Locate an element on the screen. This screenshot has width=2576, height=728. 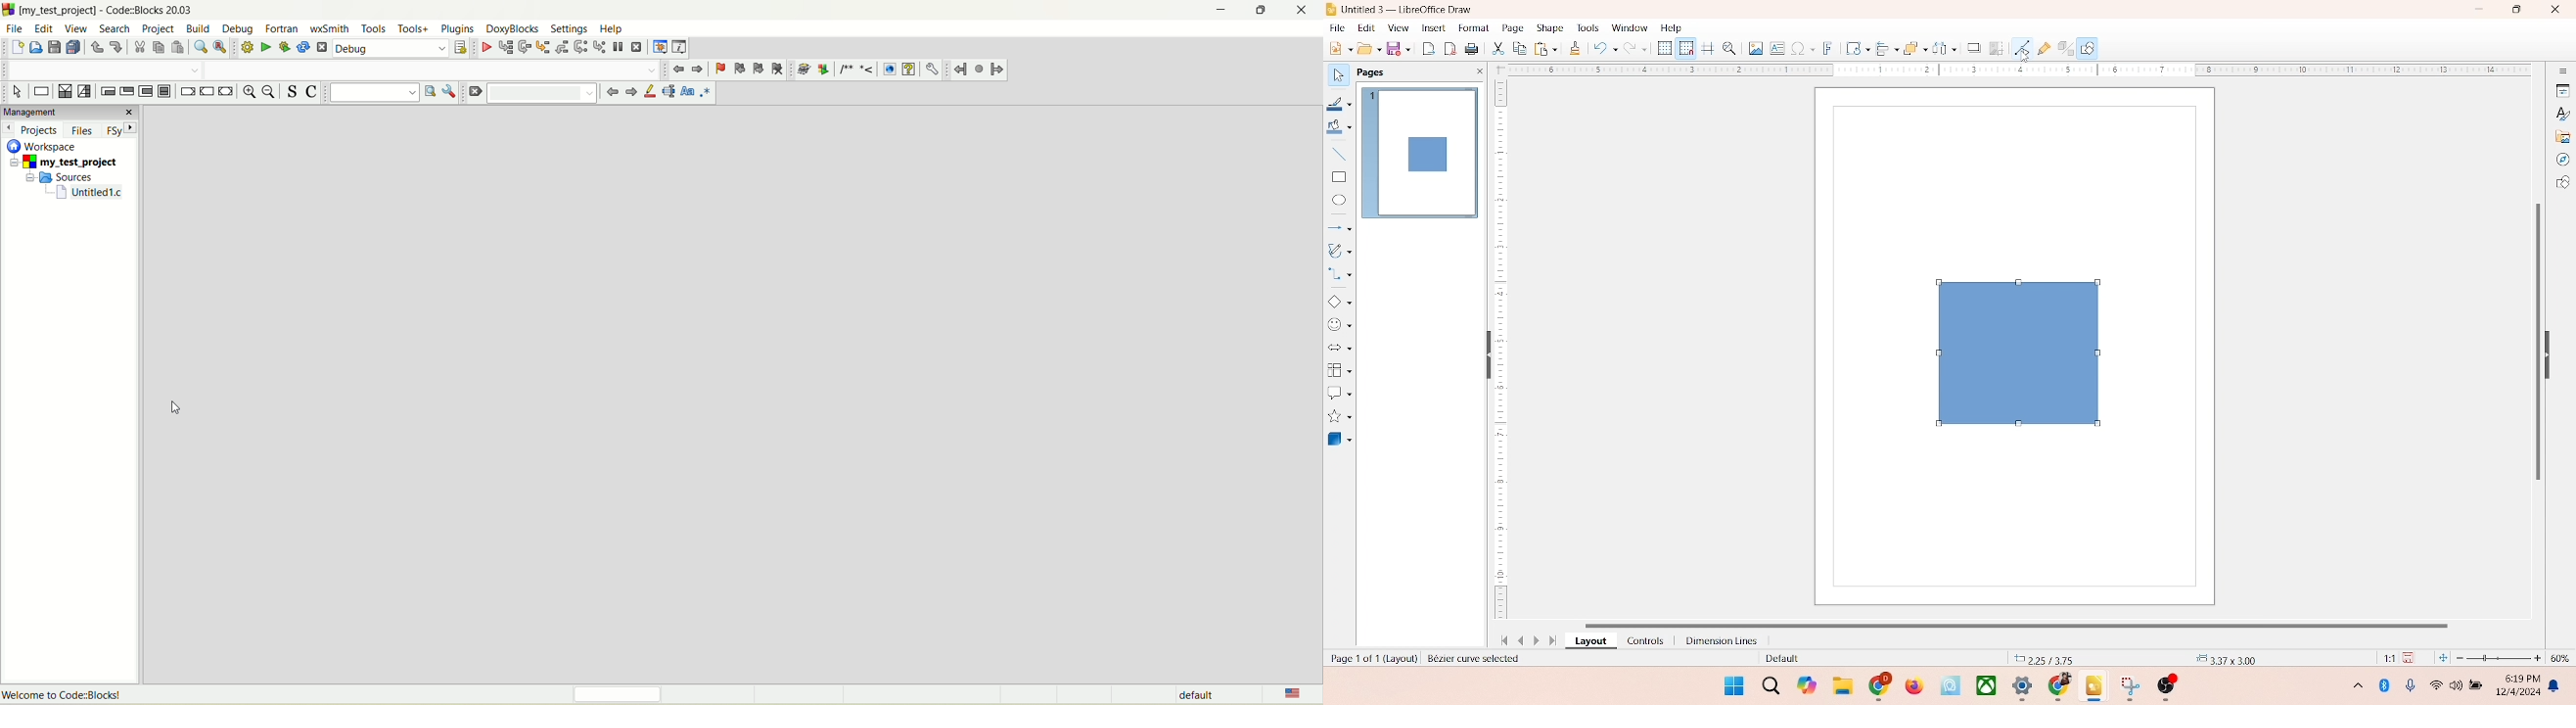
help is located at coordinates (612, 29).